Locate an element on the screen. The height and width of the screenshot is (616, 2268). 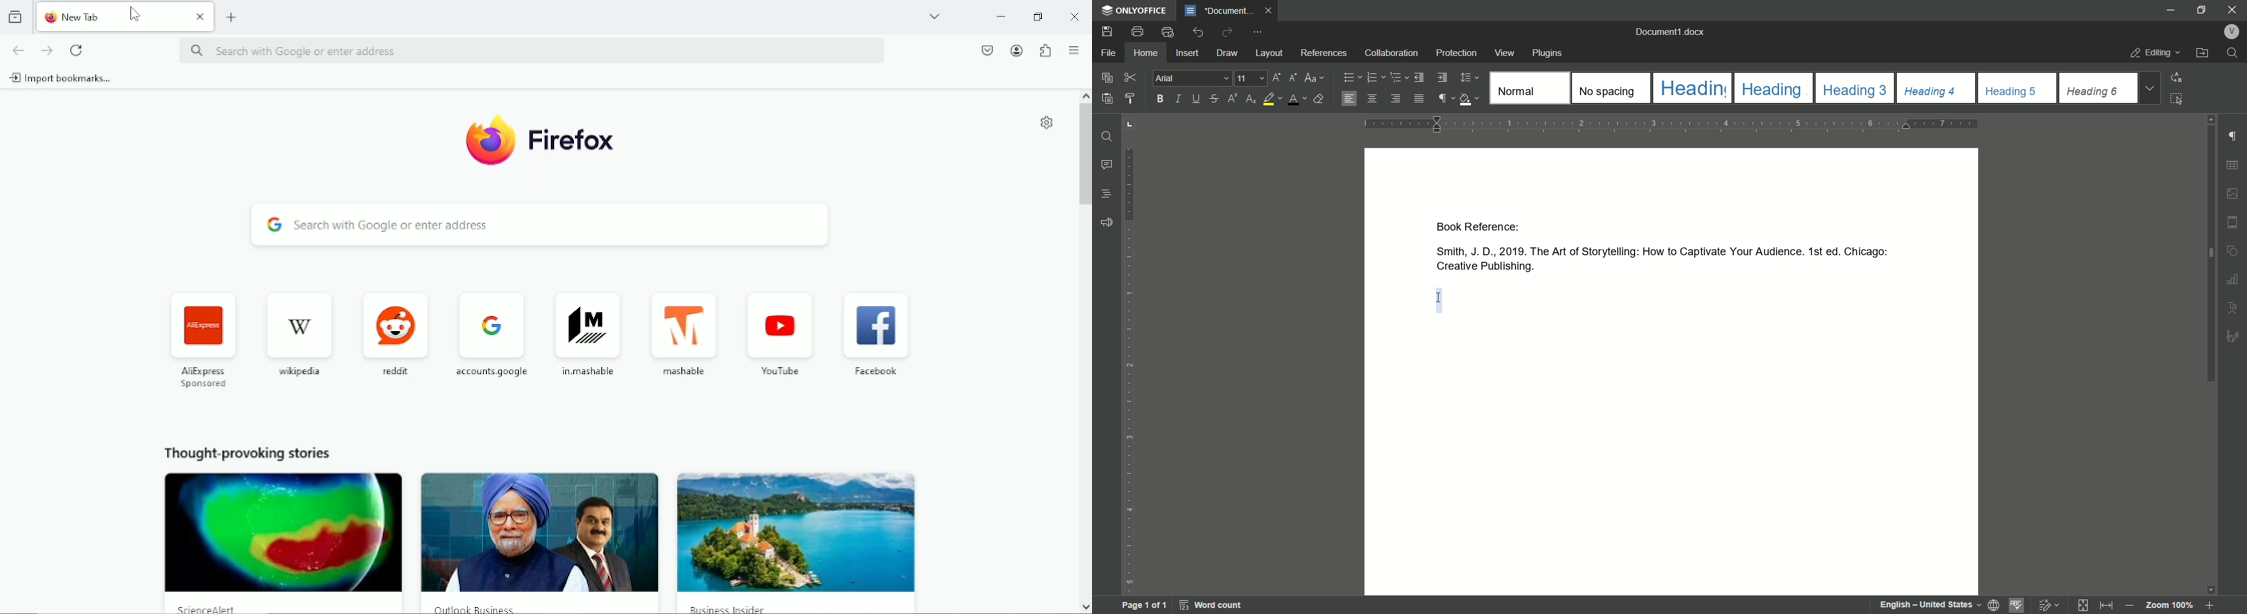
document name is located at coordinates (1670, 31).